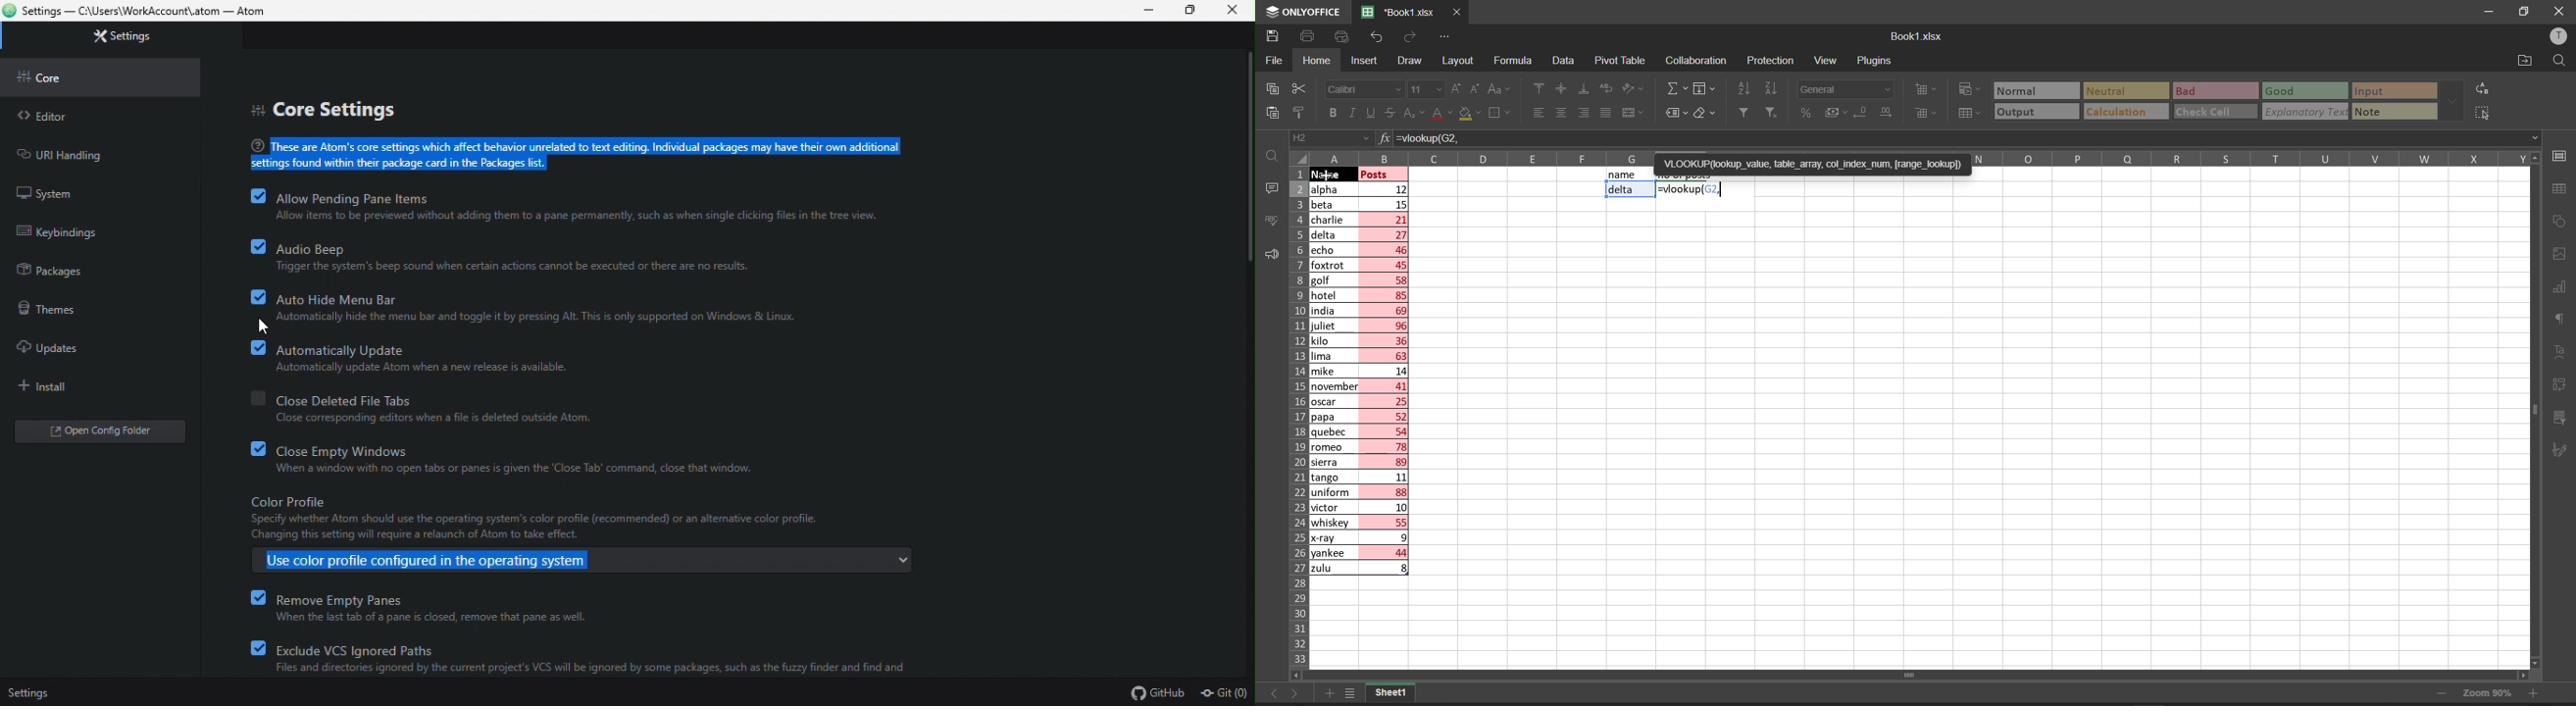 This screenshot has height=728, width=2576. I want to click on restore, so click(1190, 11).